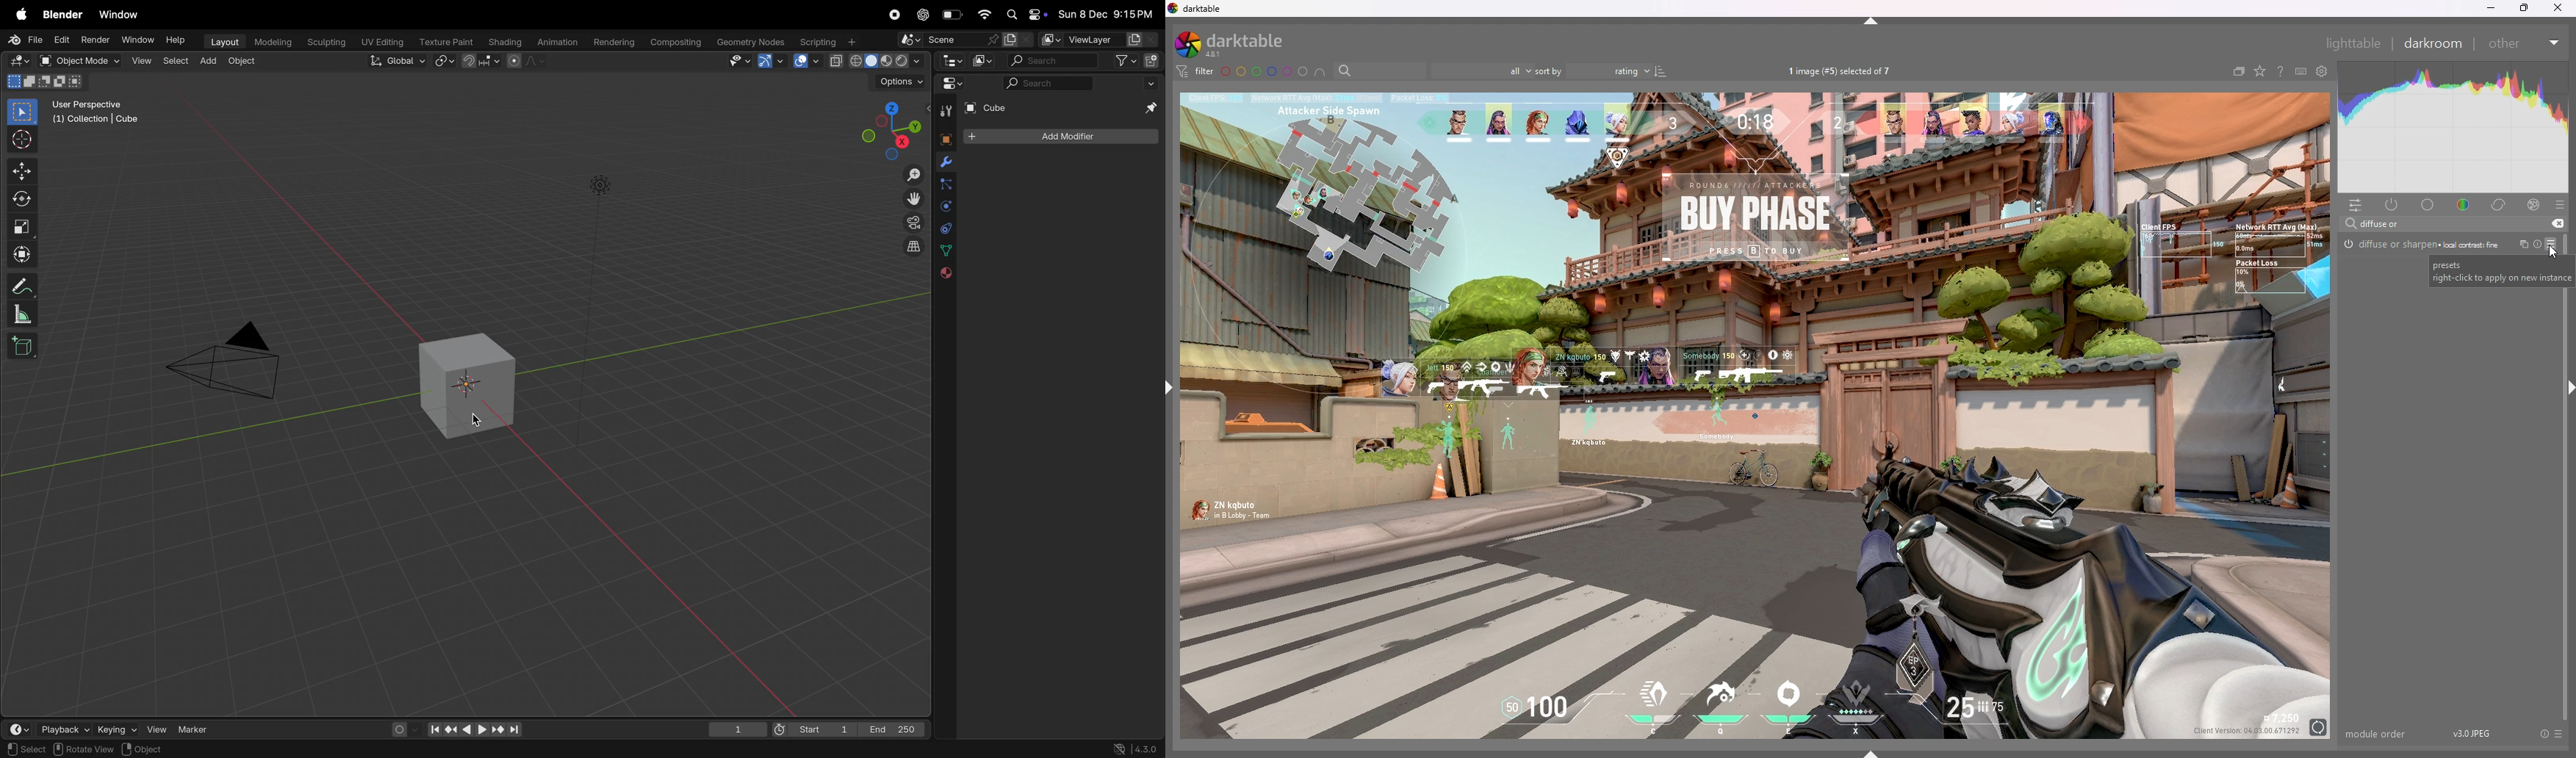 The image size is (2576, 784). What do you see at coordinates (1050, 84) in the screenshot?
I see `searchbar` at bounding box center [1050, 84].